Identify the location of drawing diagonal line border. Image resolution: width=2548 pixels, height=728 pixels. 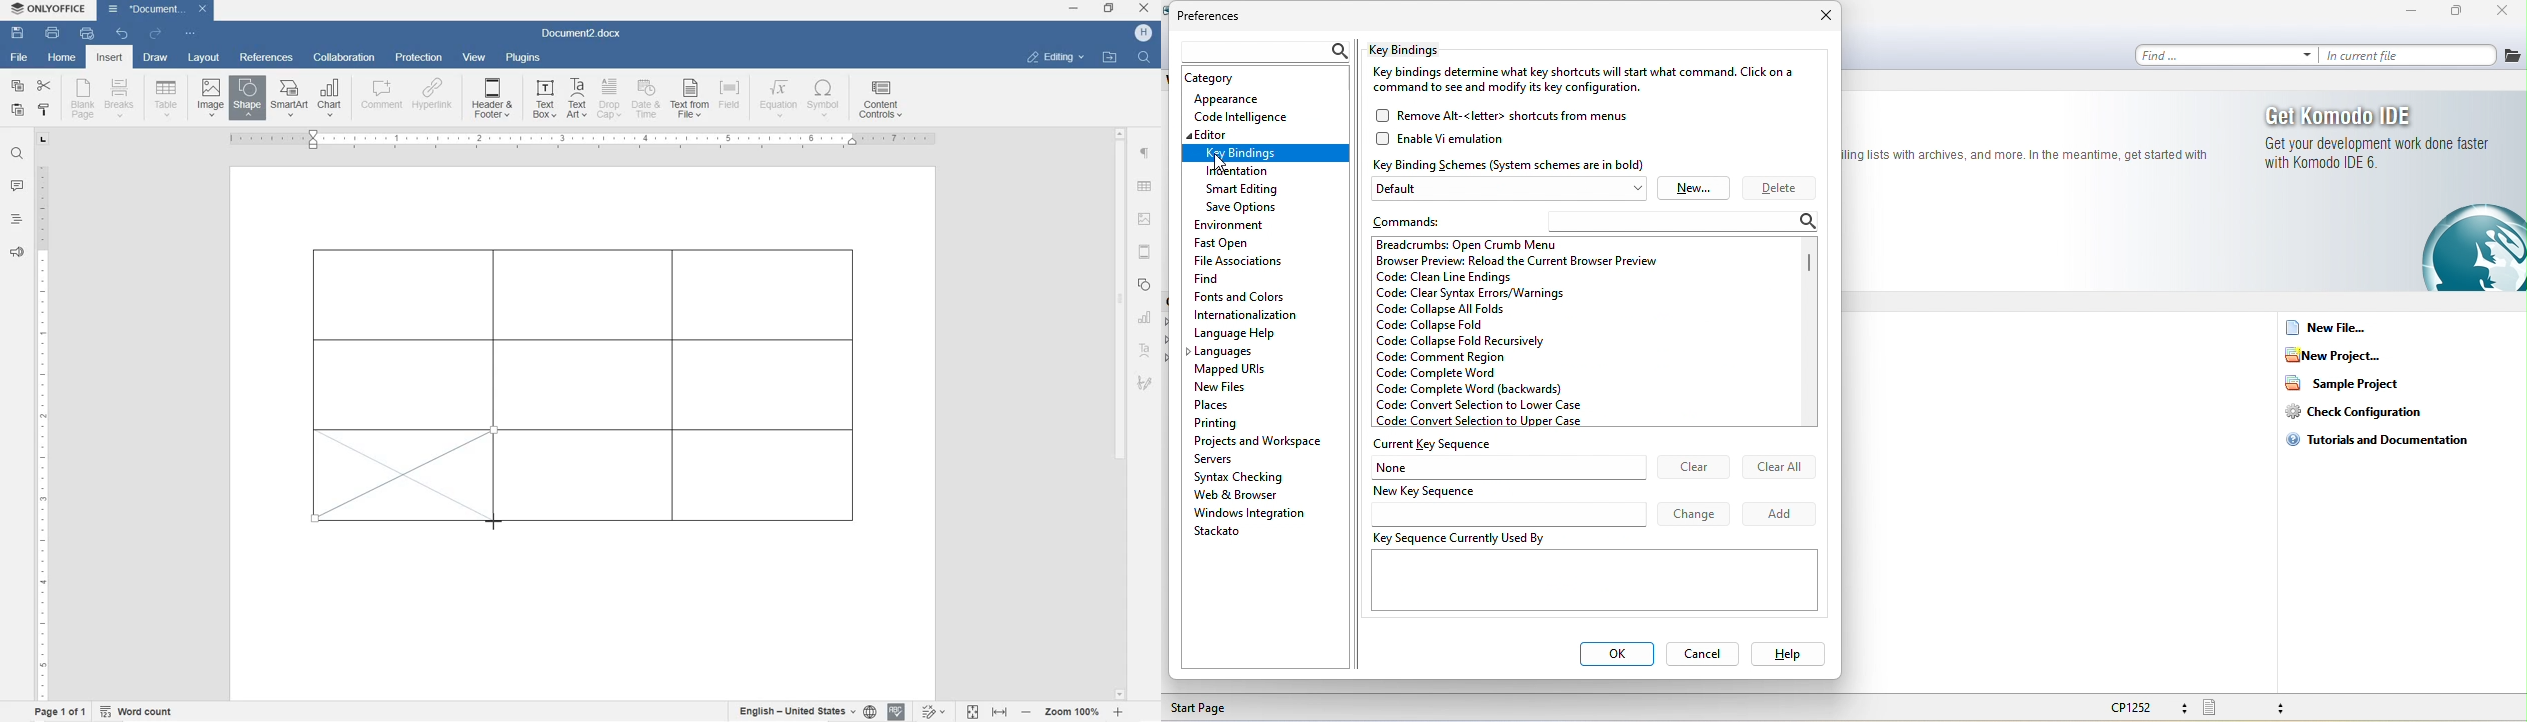
(403, 476).